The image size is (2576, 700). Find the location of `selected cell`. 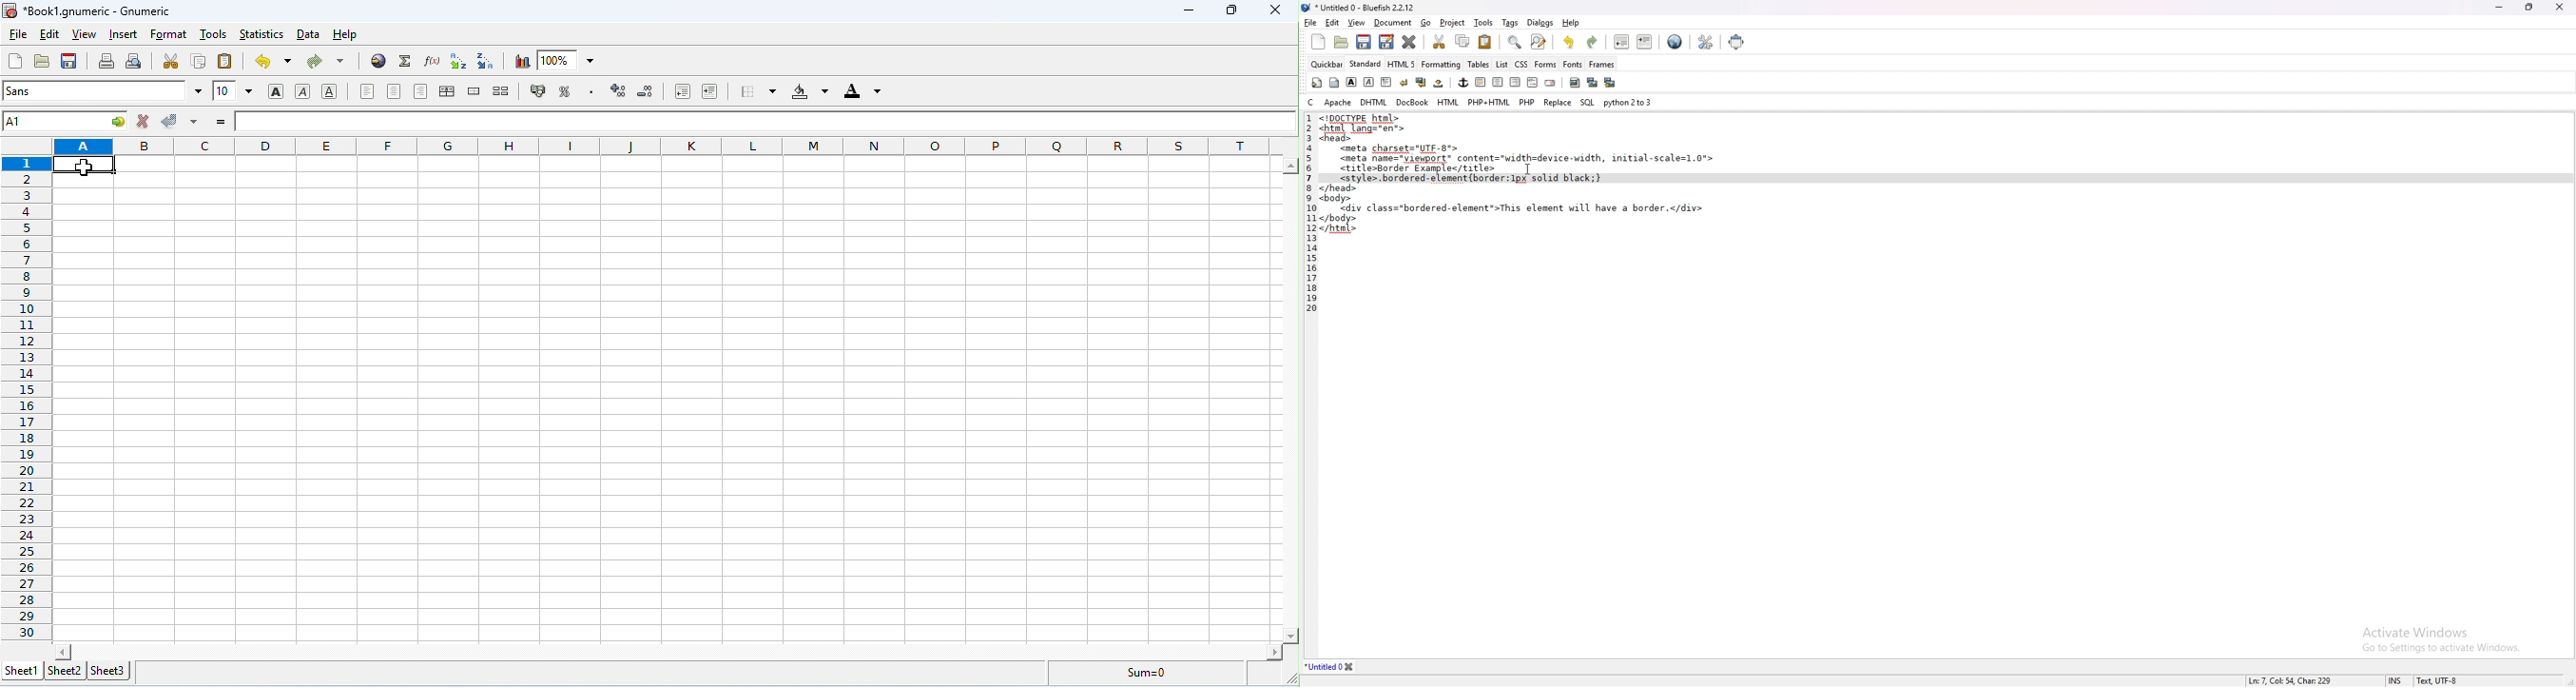

selected cell is located at coordinates (84, 164).